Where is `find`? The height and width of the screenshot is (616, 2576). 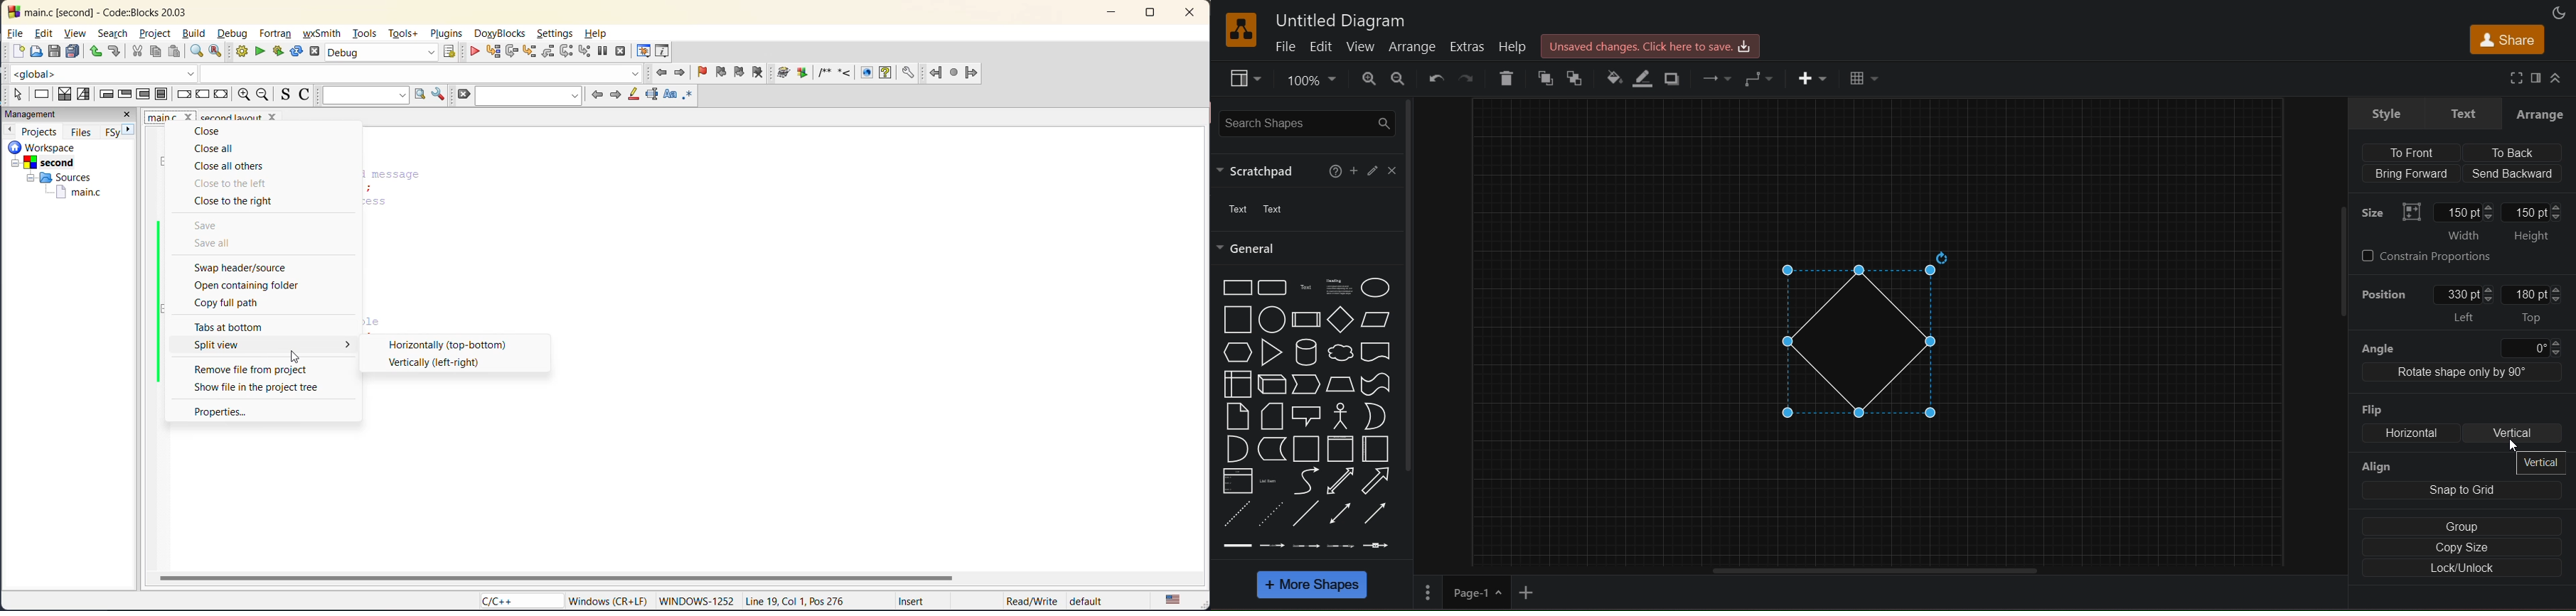 find is located at coordinates (197, 51).